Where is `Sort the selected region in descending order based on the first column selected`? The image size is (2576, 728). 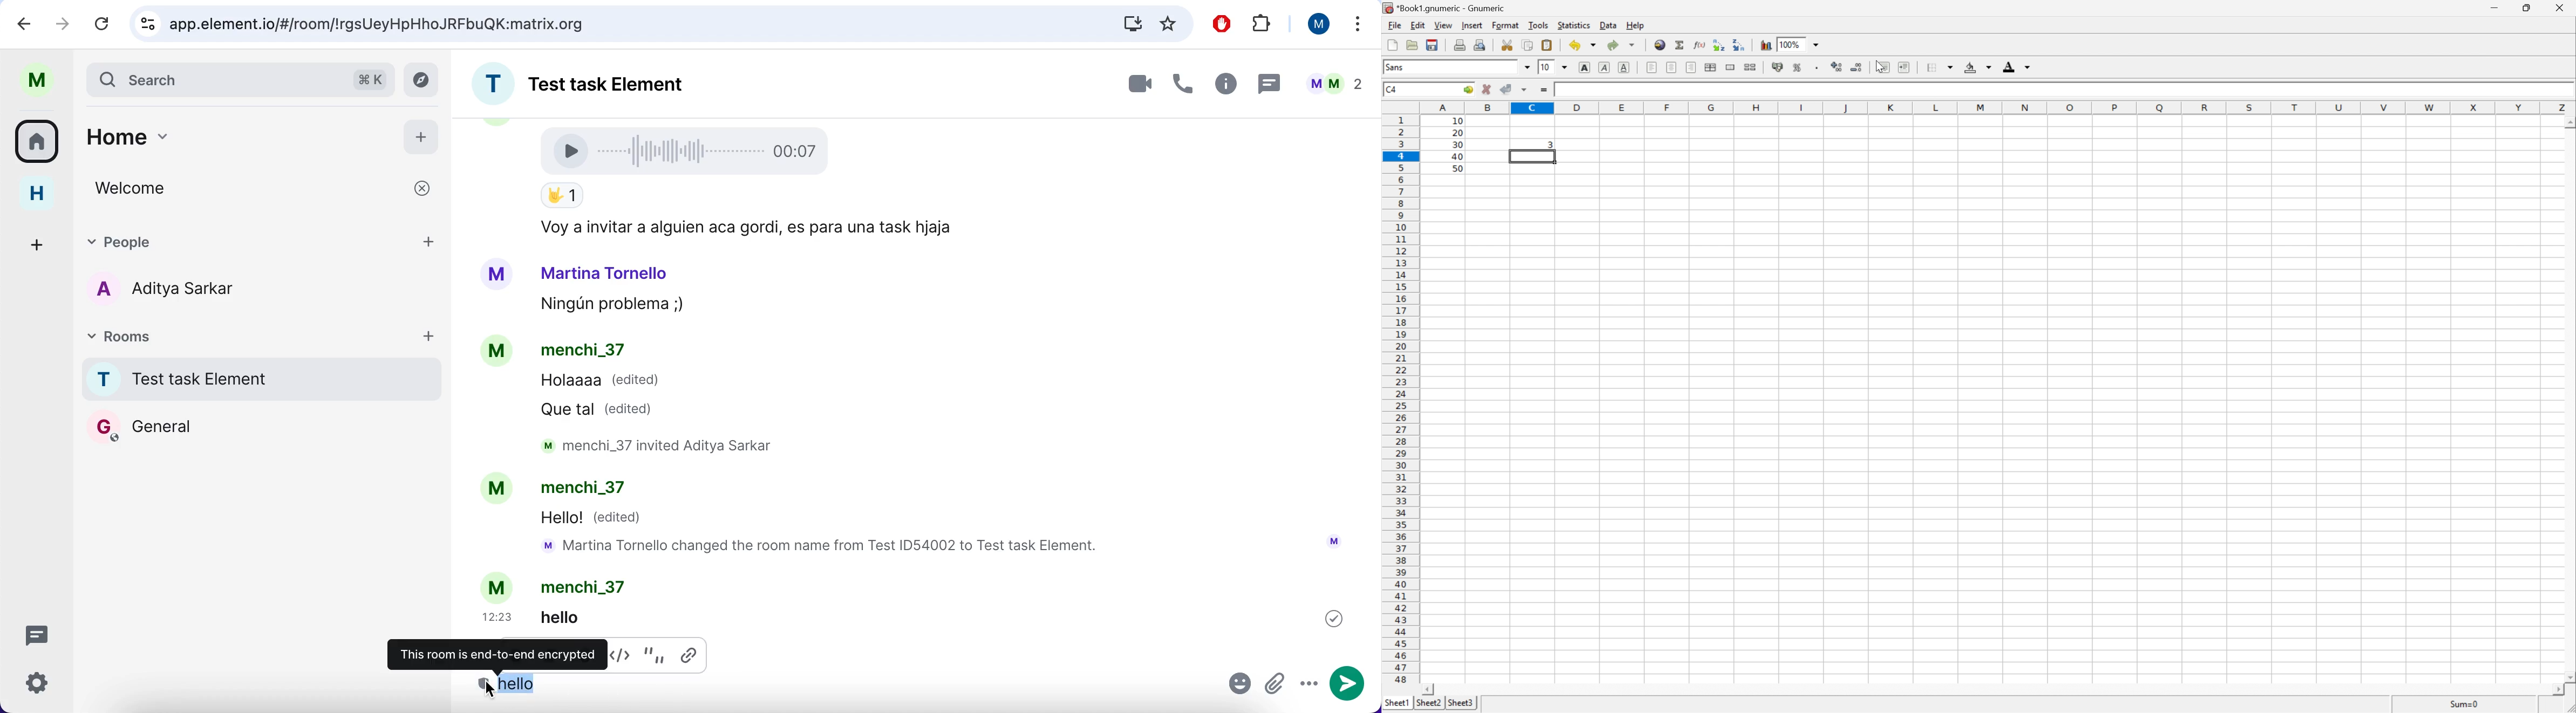
Sort the selected region in descending order based on the first column selected is located at coordinates (1741, 45).